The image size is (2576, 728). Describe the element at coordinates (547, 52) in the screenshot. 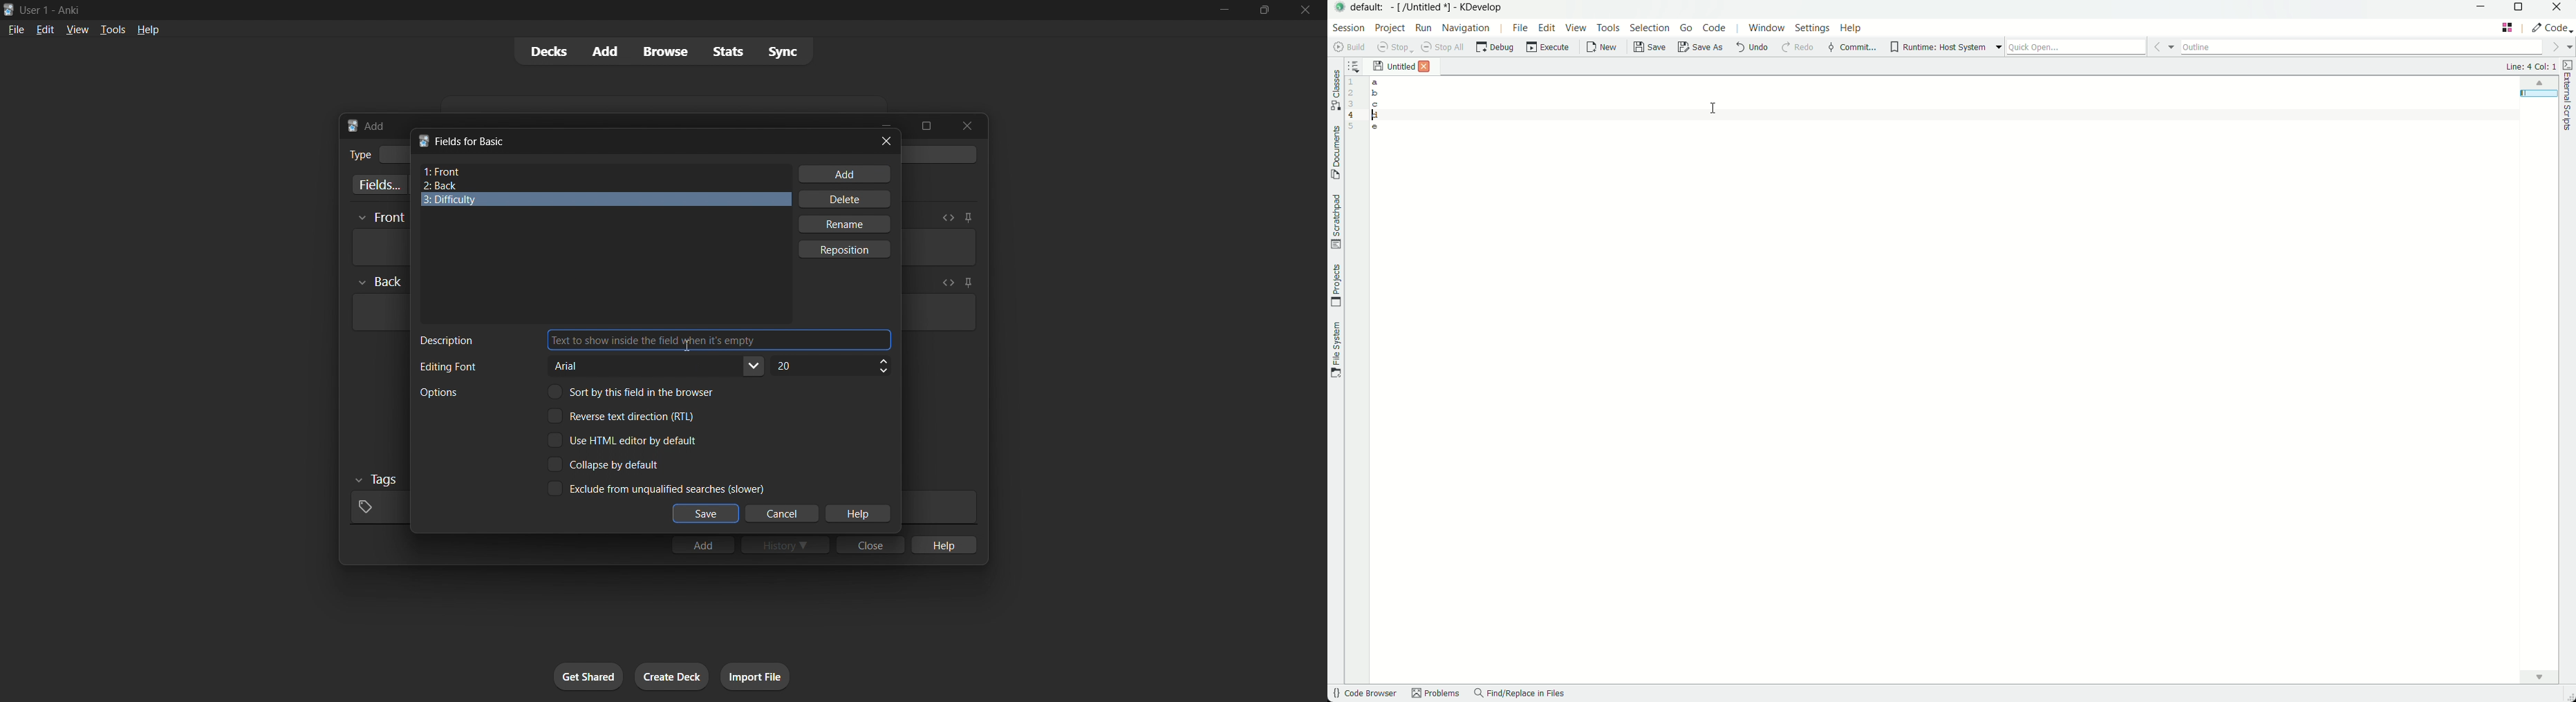

I see `decks` at that location.